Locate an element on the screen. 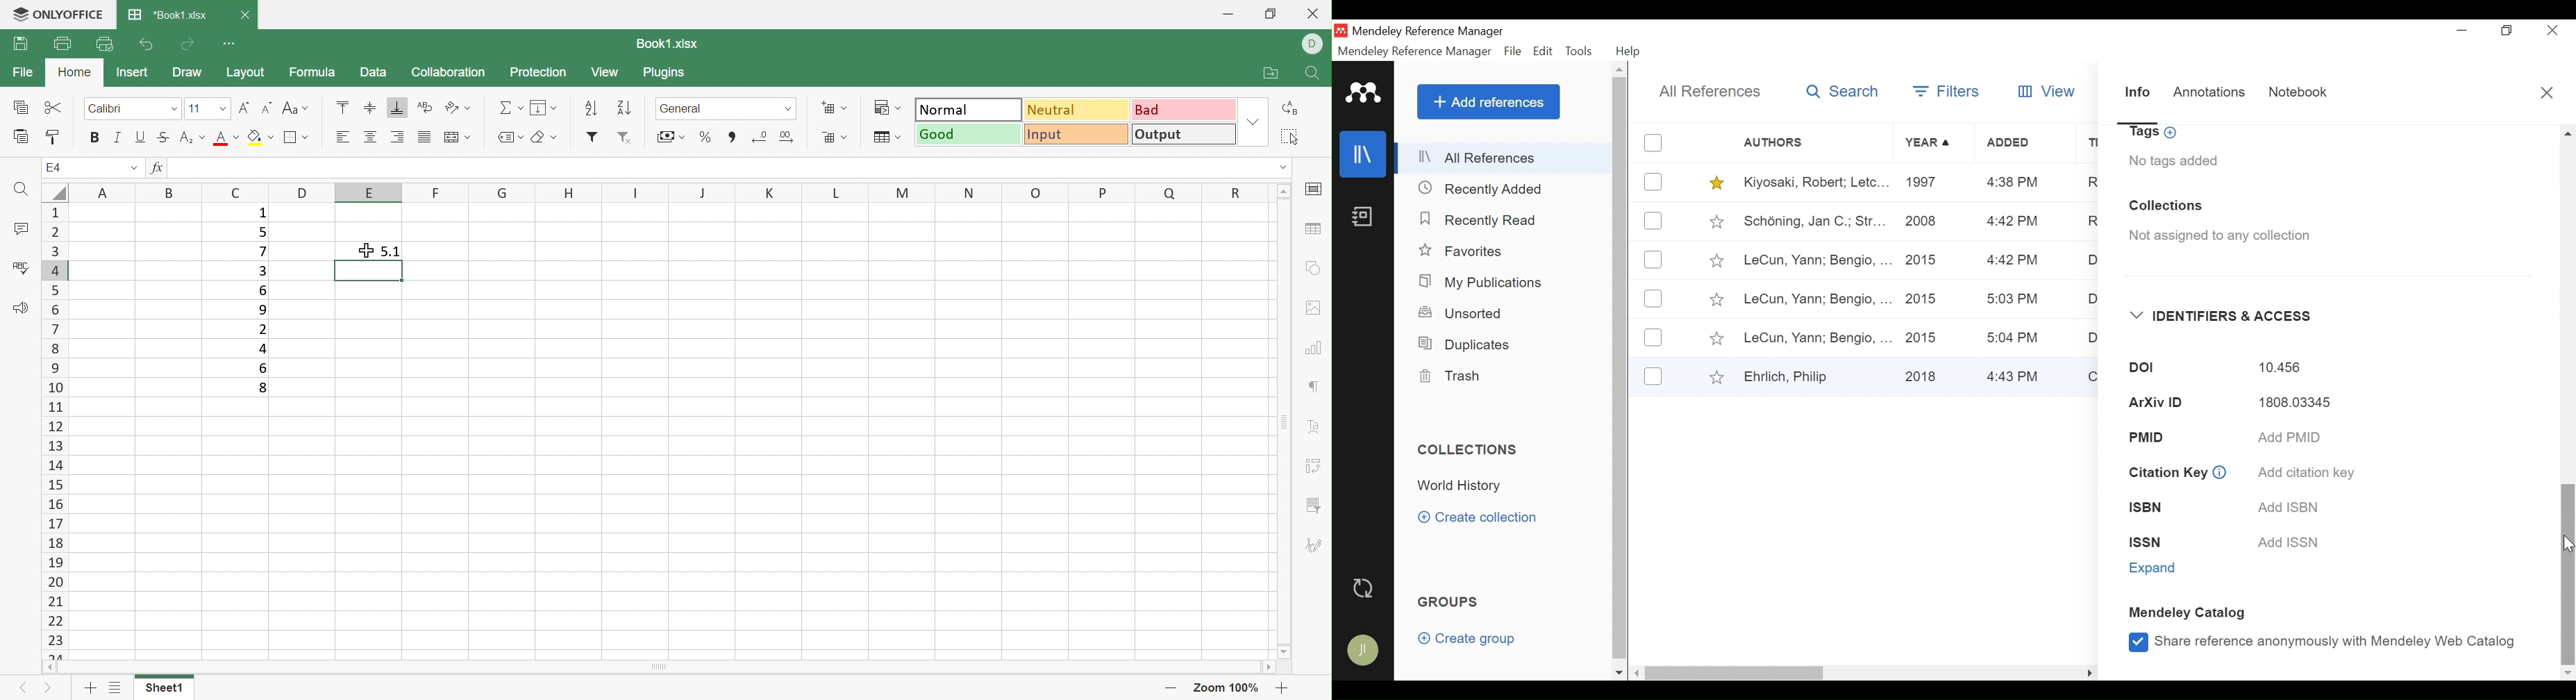 This screenshot has width=2576, height=700. My Publications is located at coordinates (1480, 283).